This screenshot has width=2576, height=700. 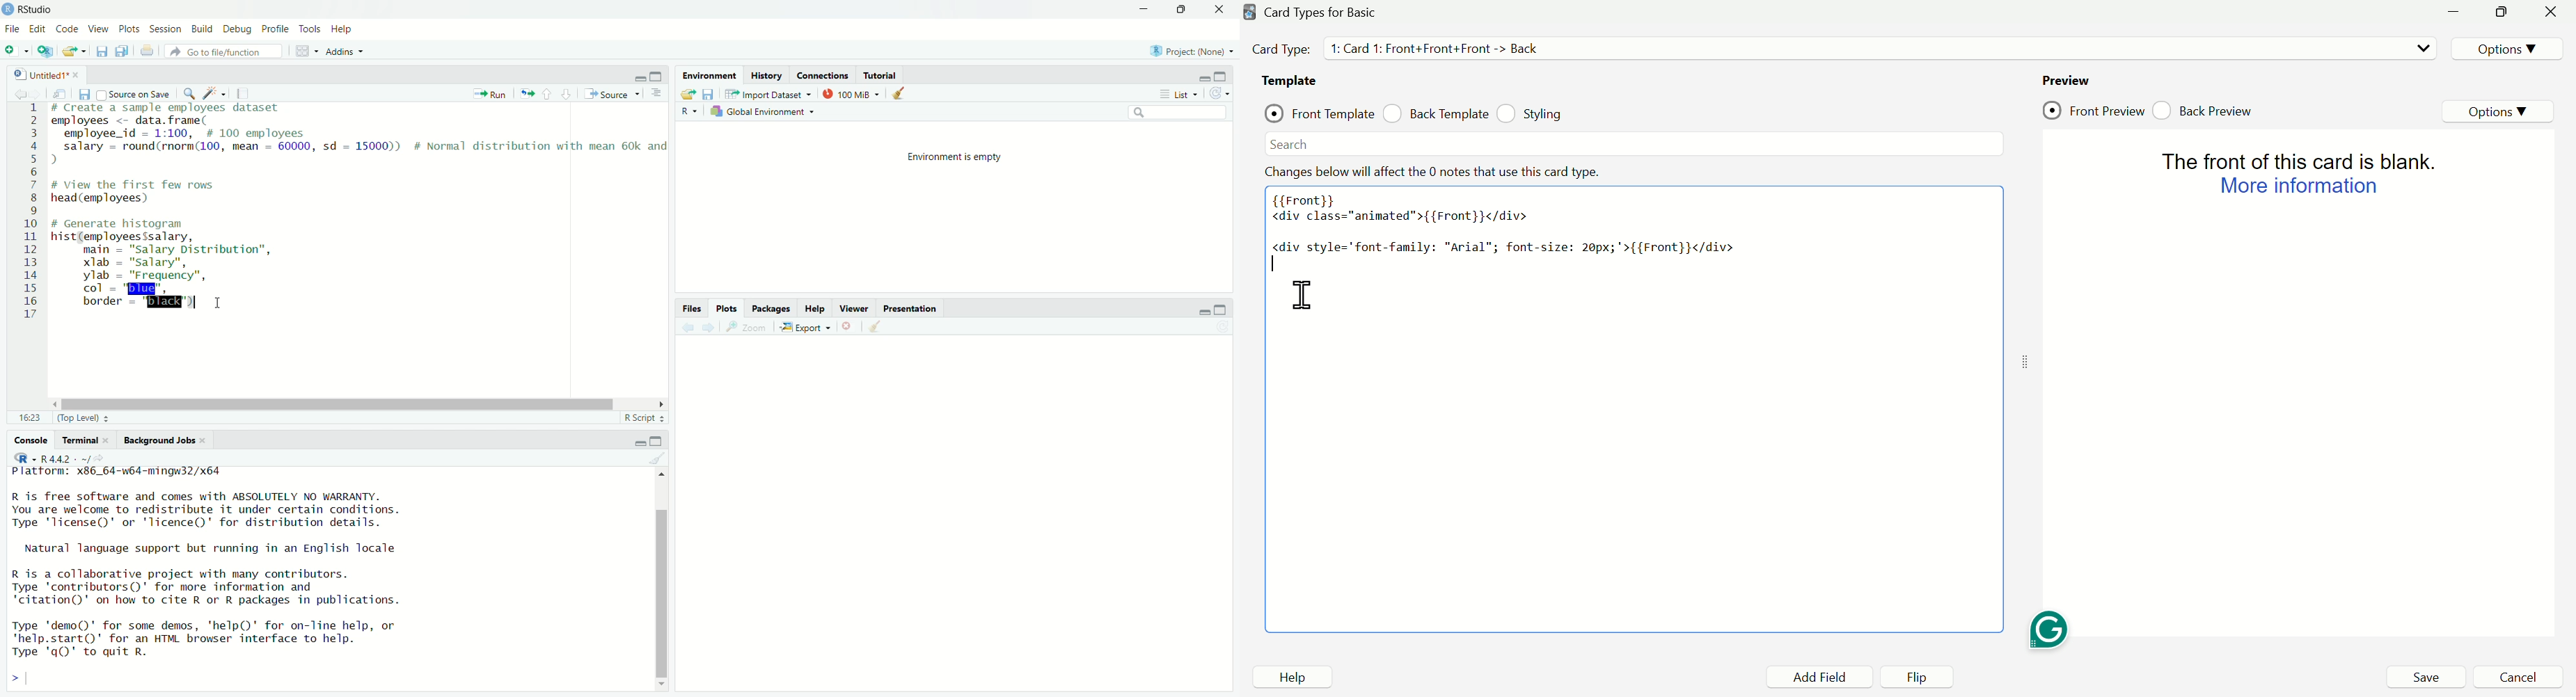 I want to click on cursor, so click(x=218, y=304).